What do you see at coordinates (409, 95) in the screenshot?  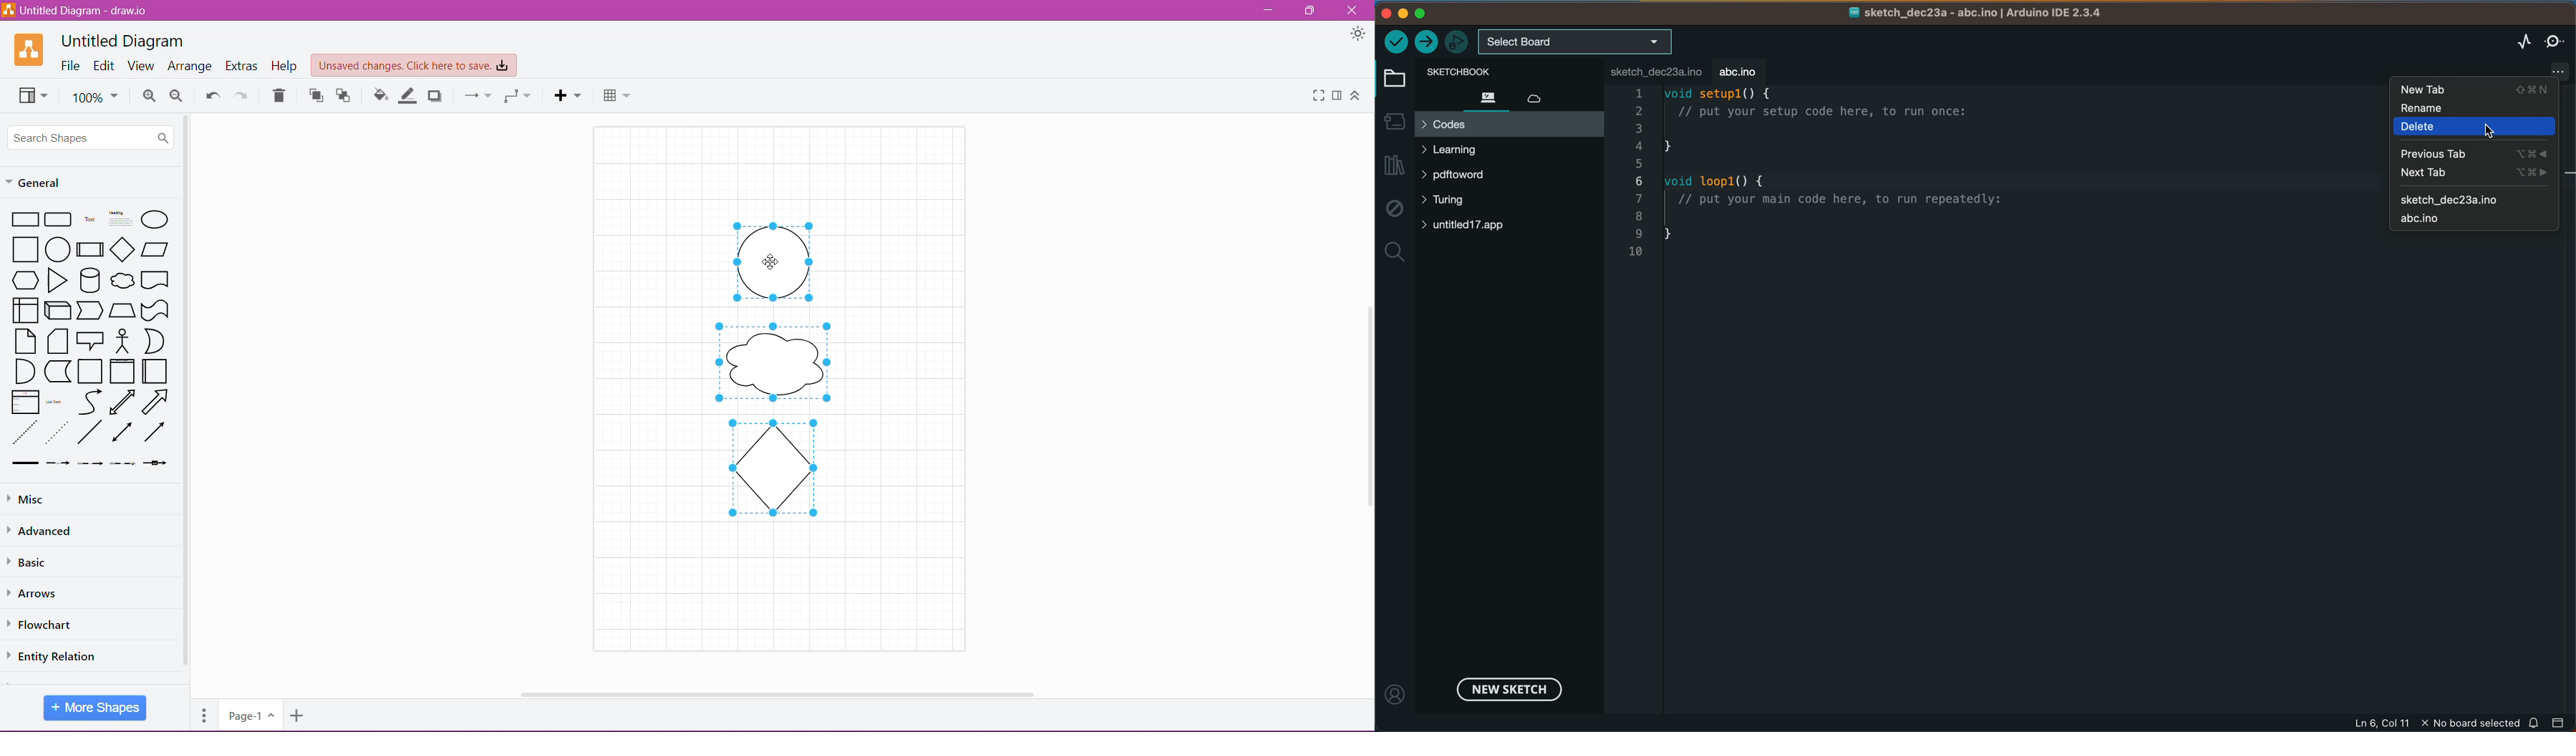 I see `Line Color` at bounding box center [409, 95].